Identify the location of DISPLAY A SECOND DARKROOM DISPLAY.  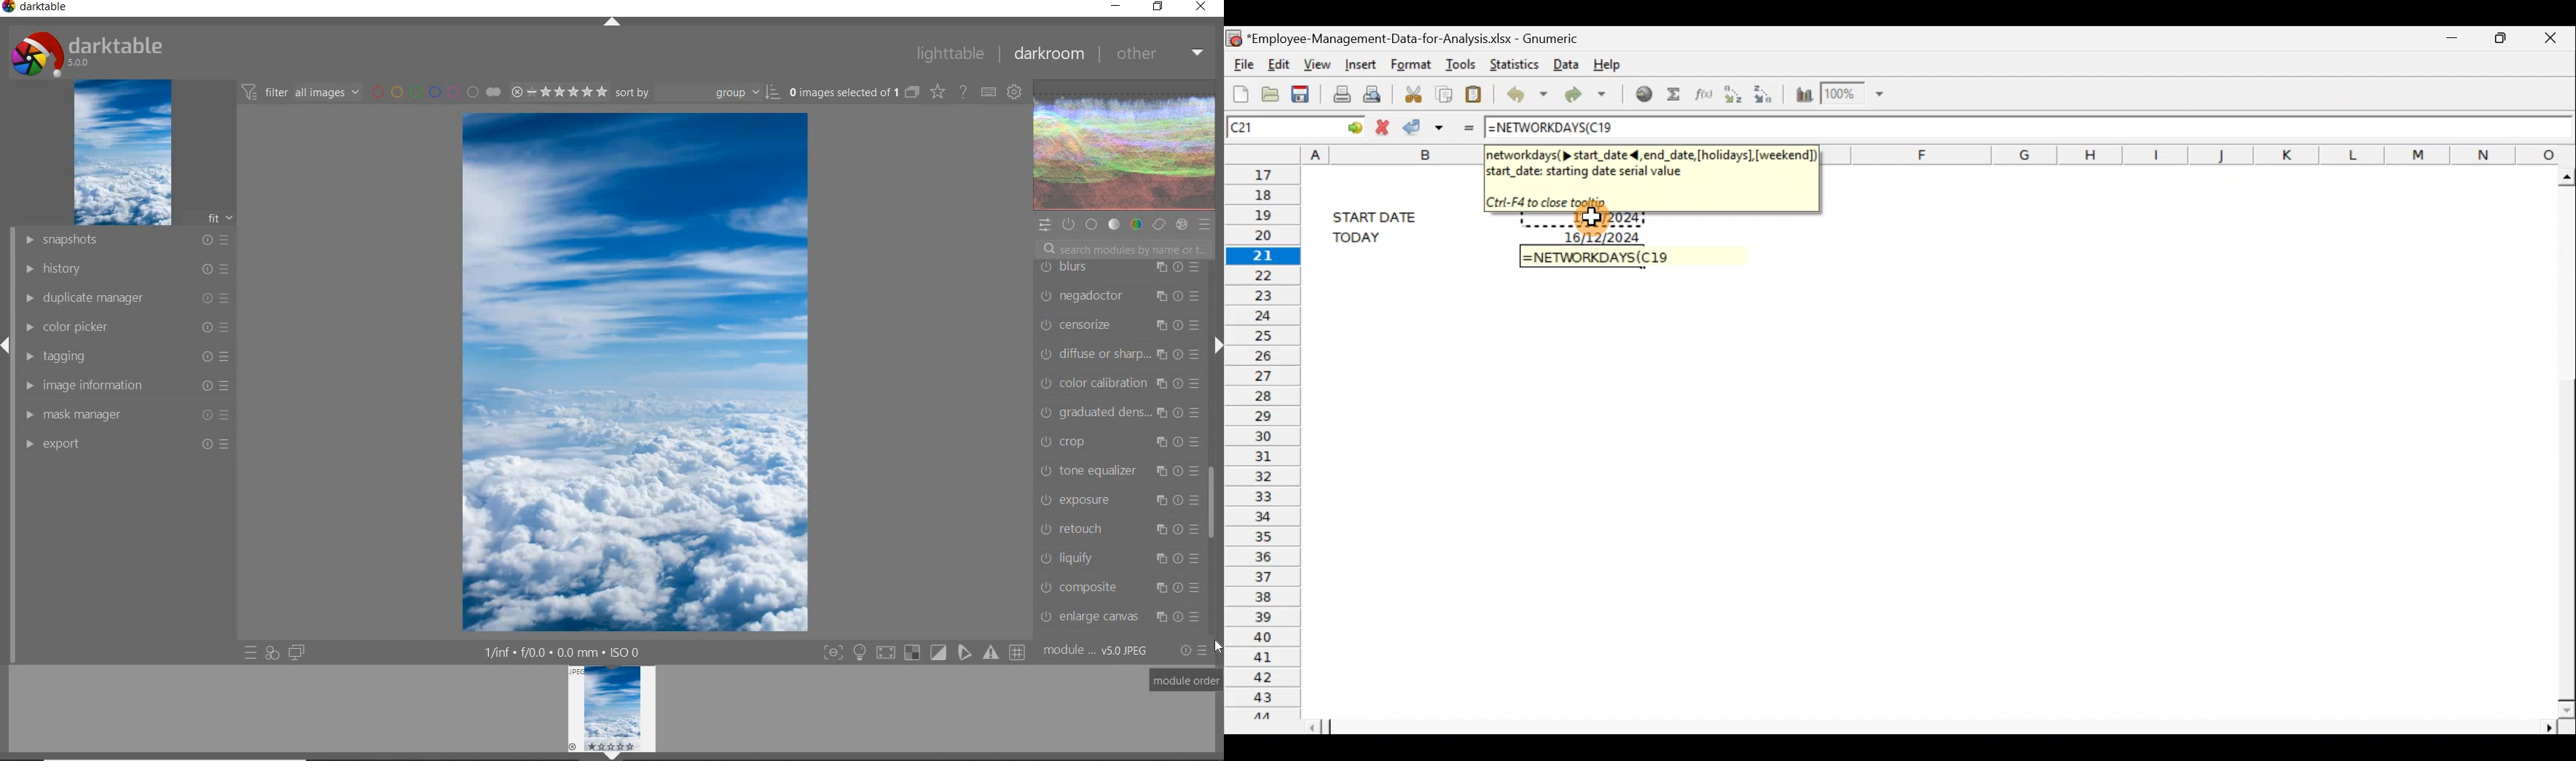
(297, 653).